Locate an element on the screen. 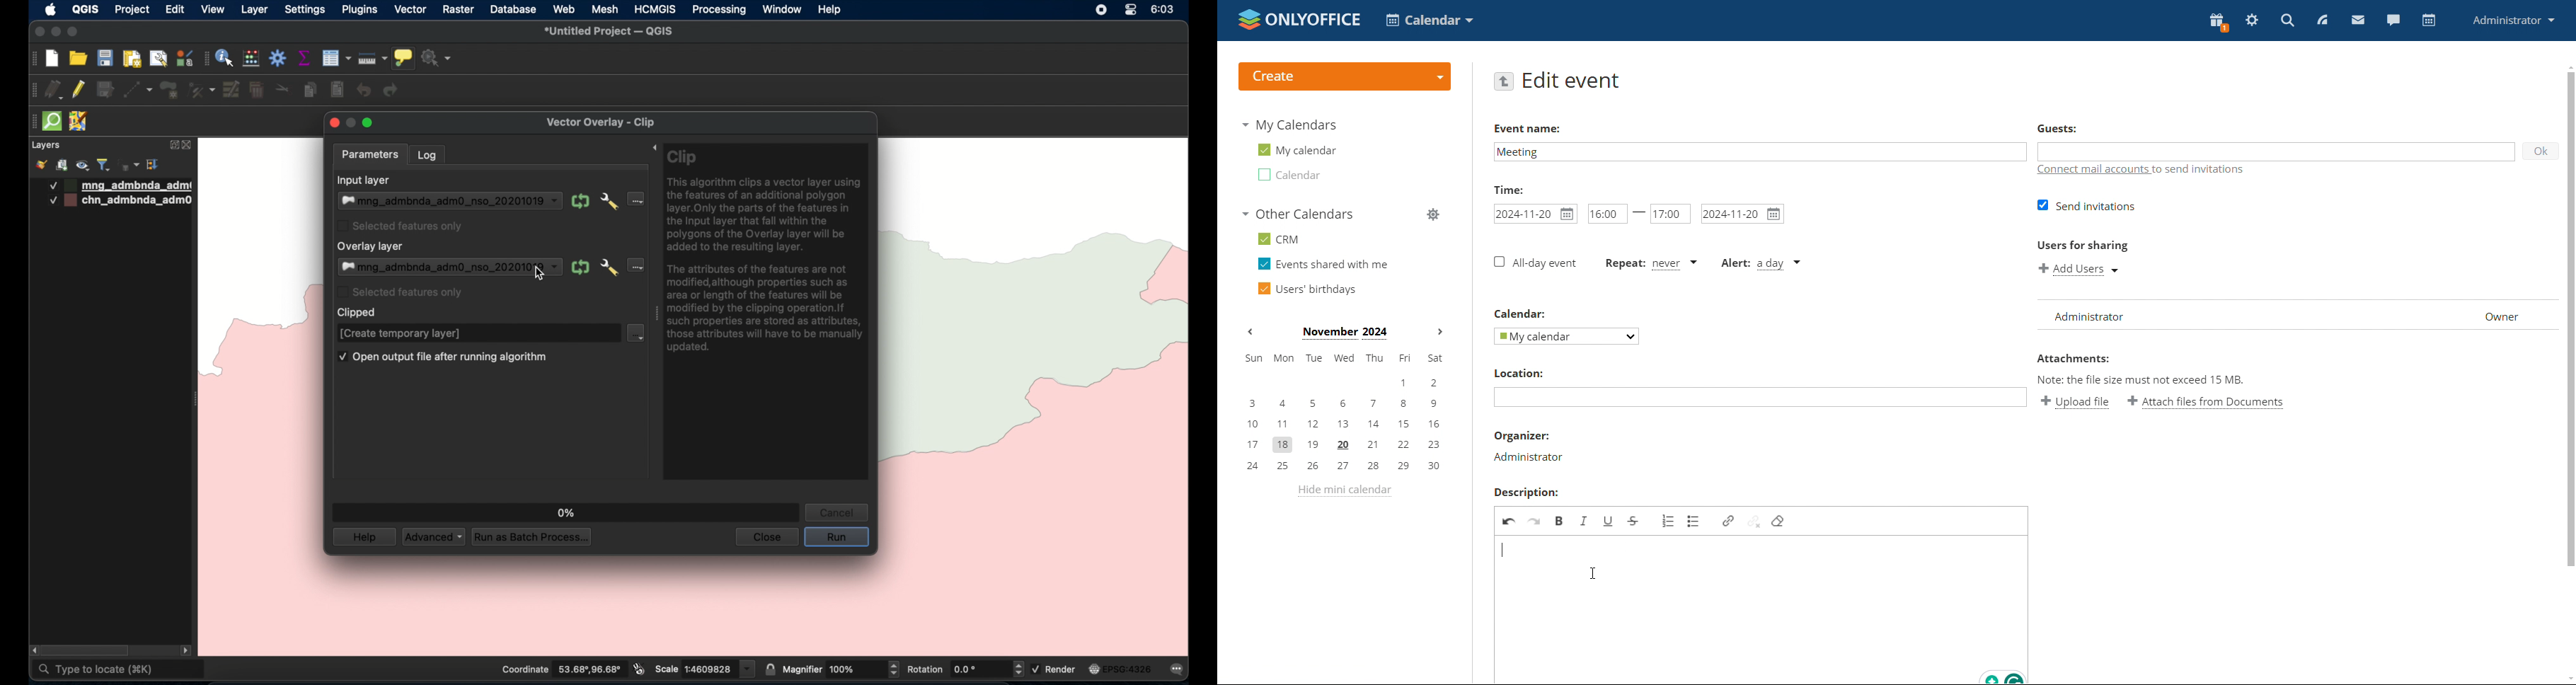 This screenshot has width=2576, height=700. insert/remove bulleted list is located at coordinates (1695, 521).